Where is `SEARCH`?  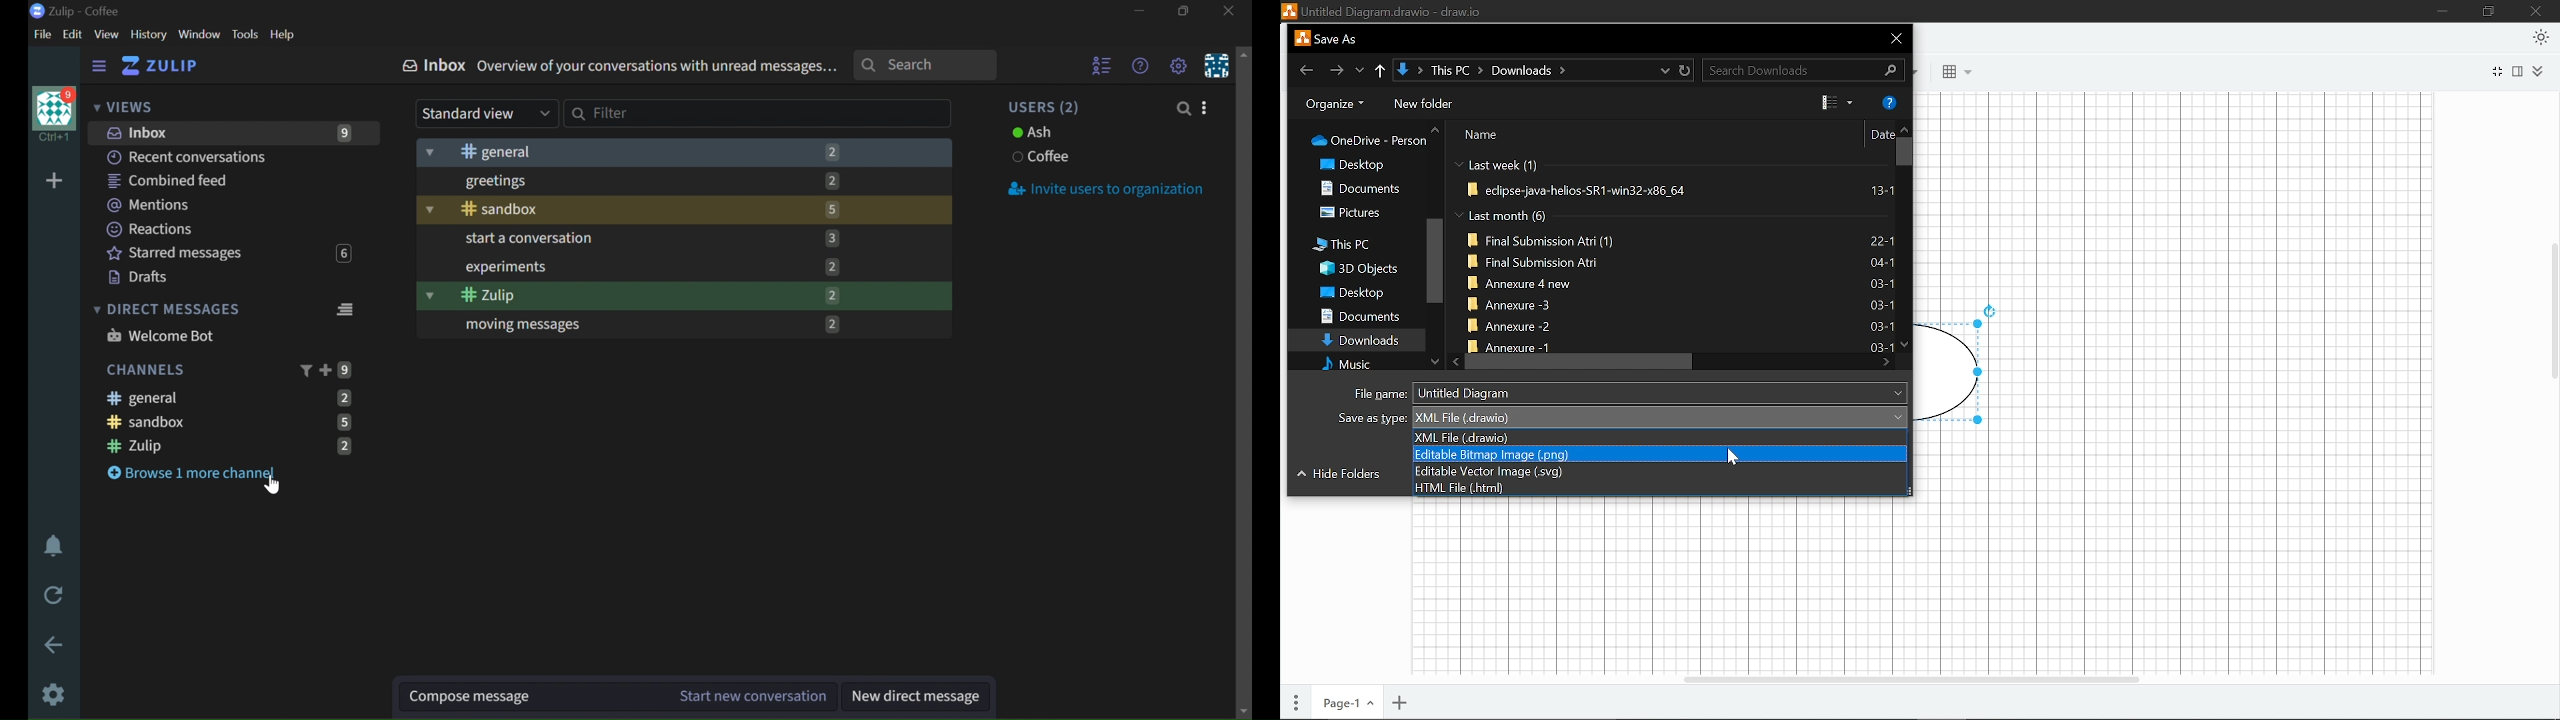 SEARCH is located at coordinates (925, 65).